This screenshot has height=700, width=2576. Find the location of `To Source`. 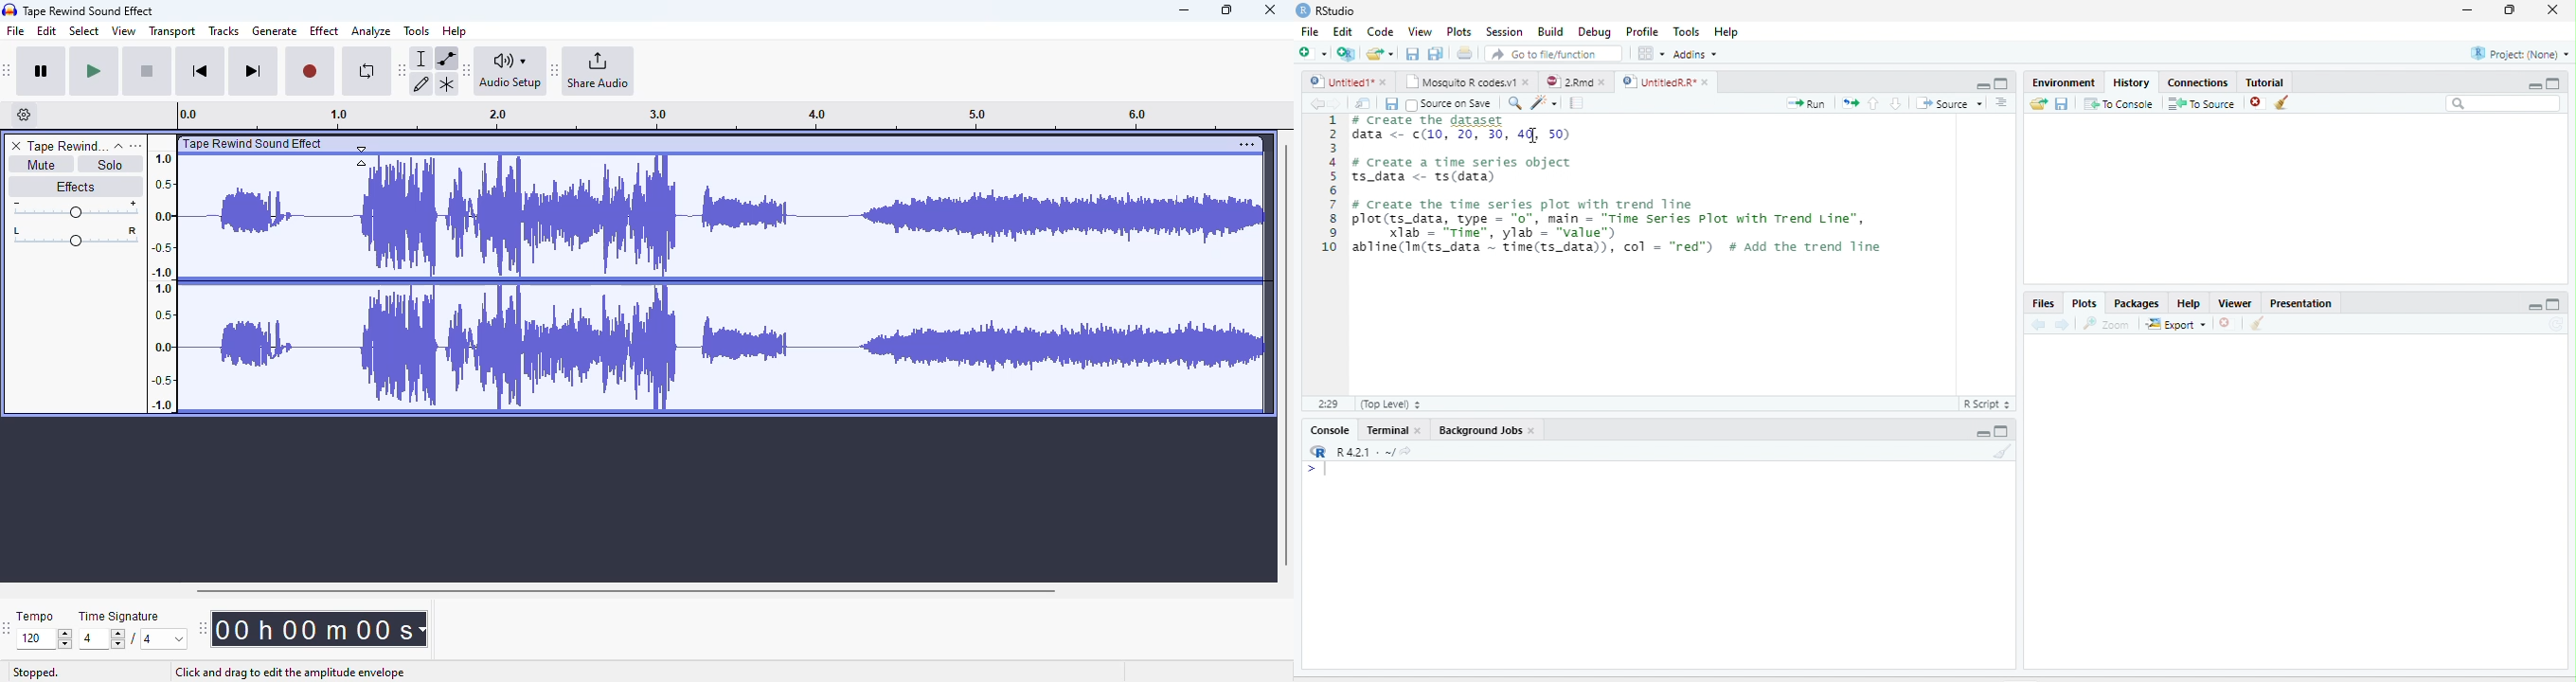

To Source is located at coordinates (2201, 103).